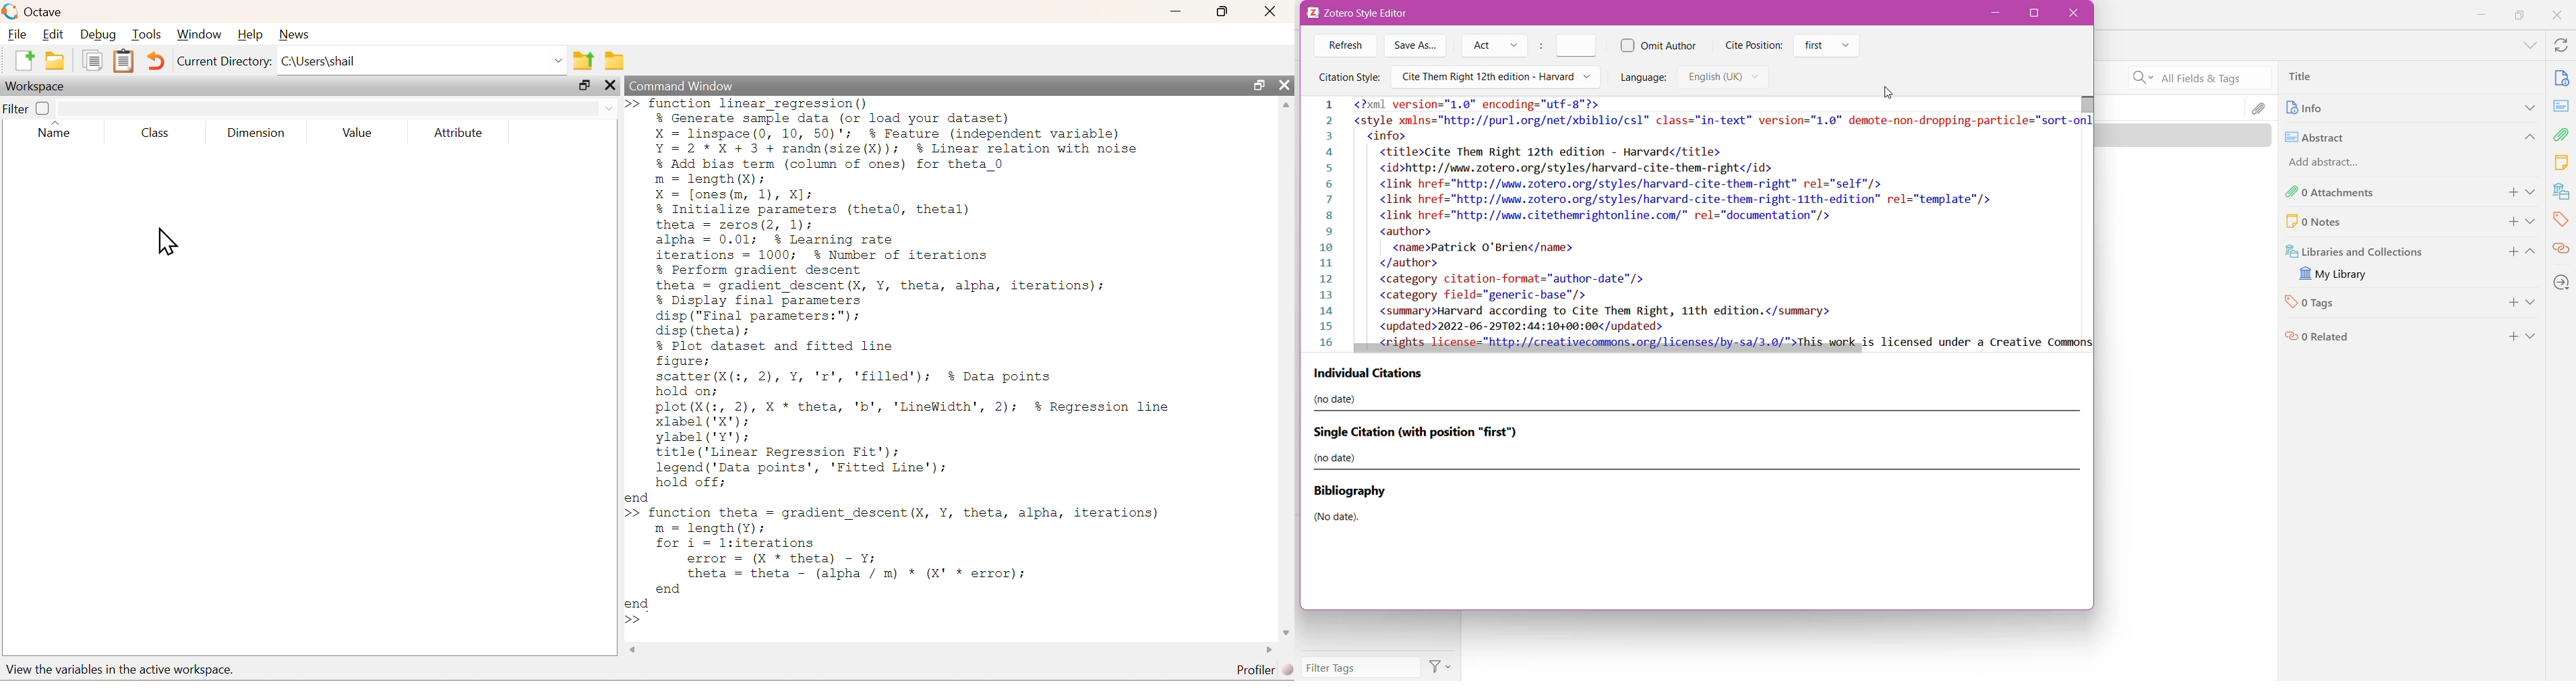 The width and height of the screenshot is (2576, 700). I want to click on minimize, so click(1175, 13).